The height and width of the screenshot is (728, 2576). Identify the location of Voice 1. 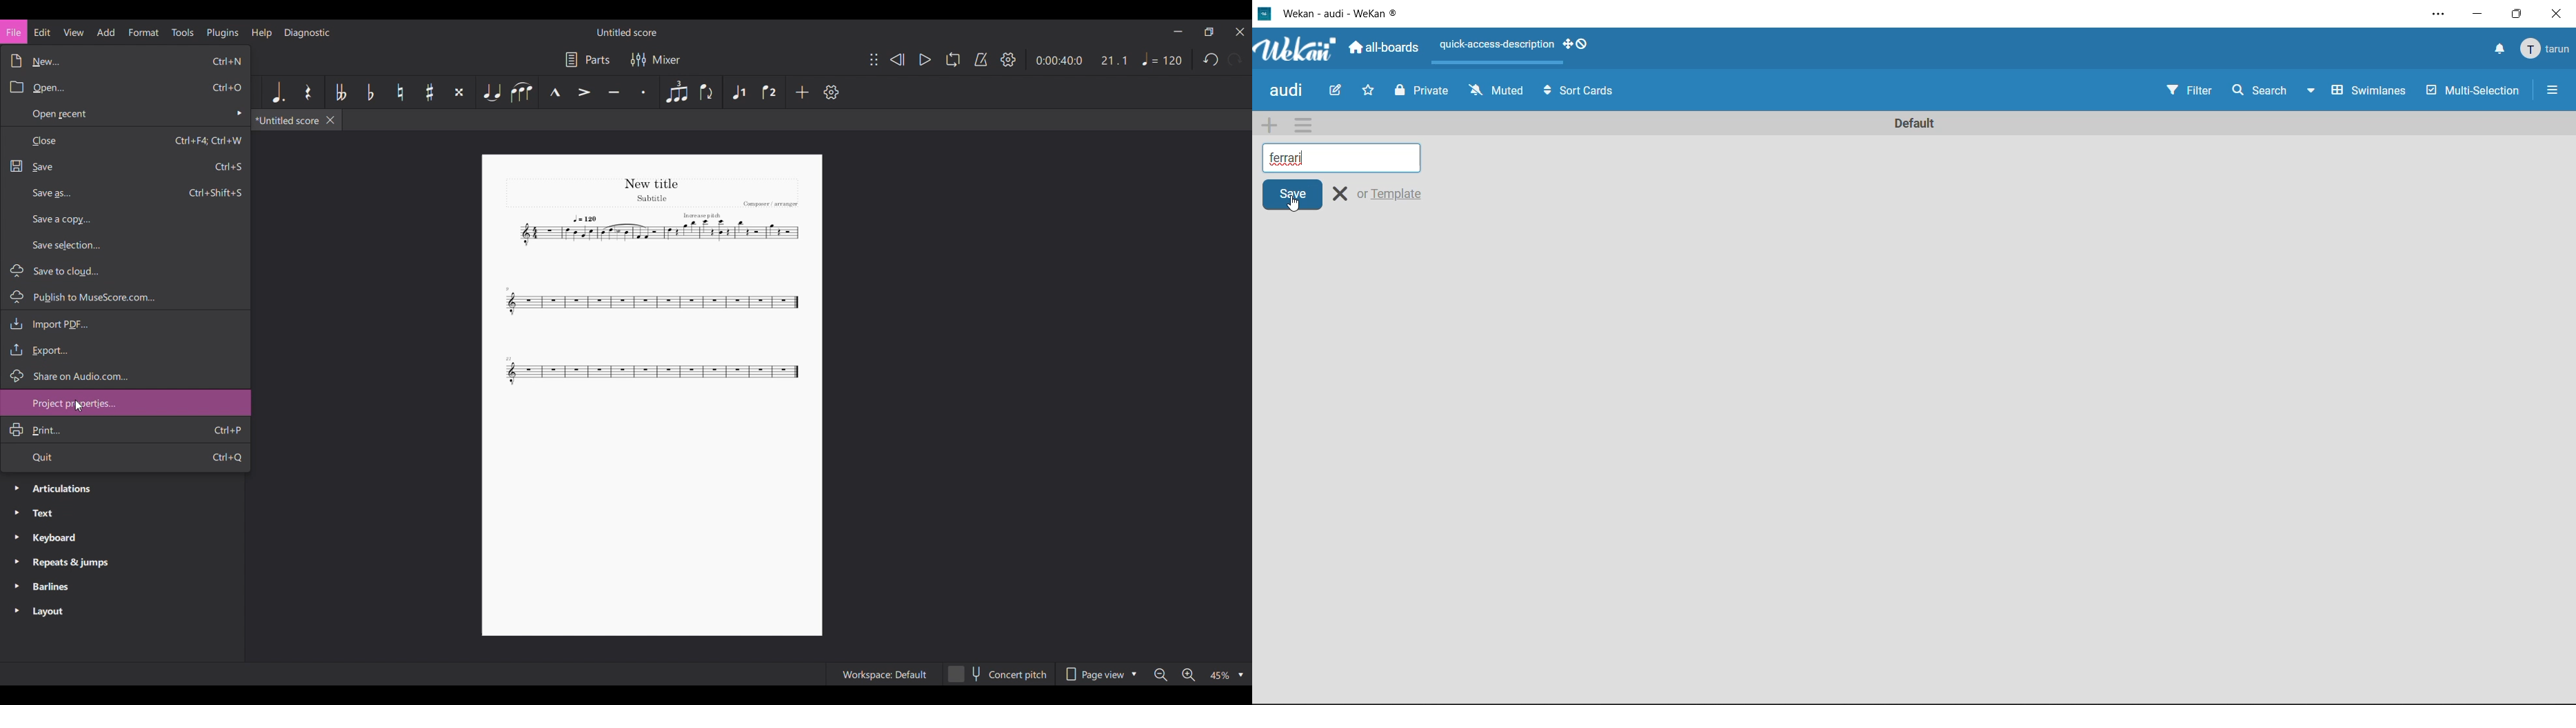
(738, 92).